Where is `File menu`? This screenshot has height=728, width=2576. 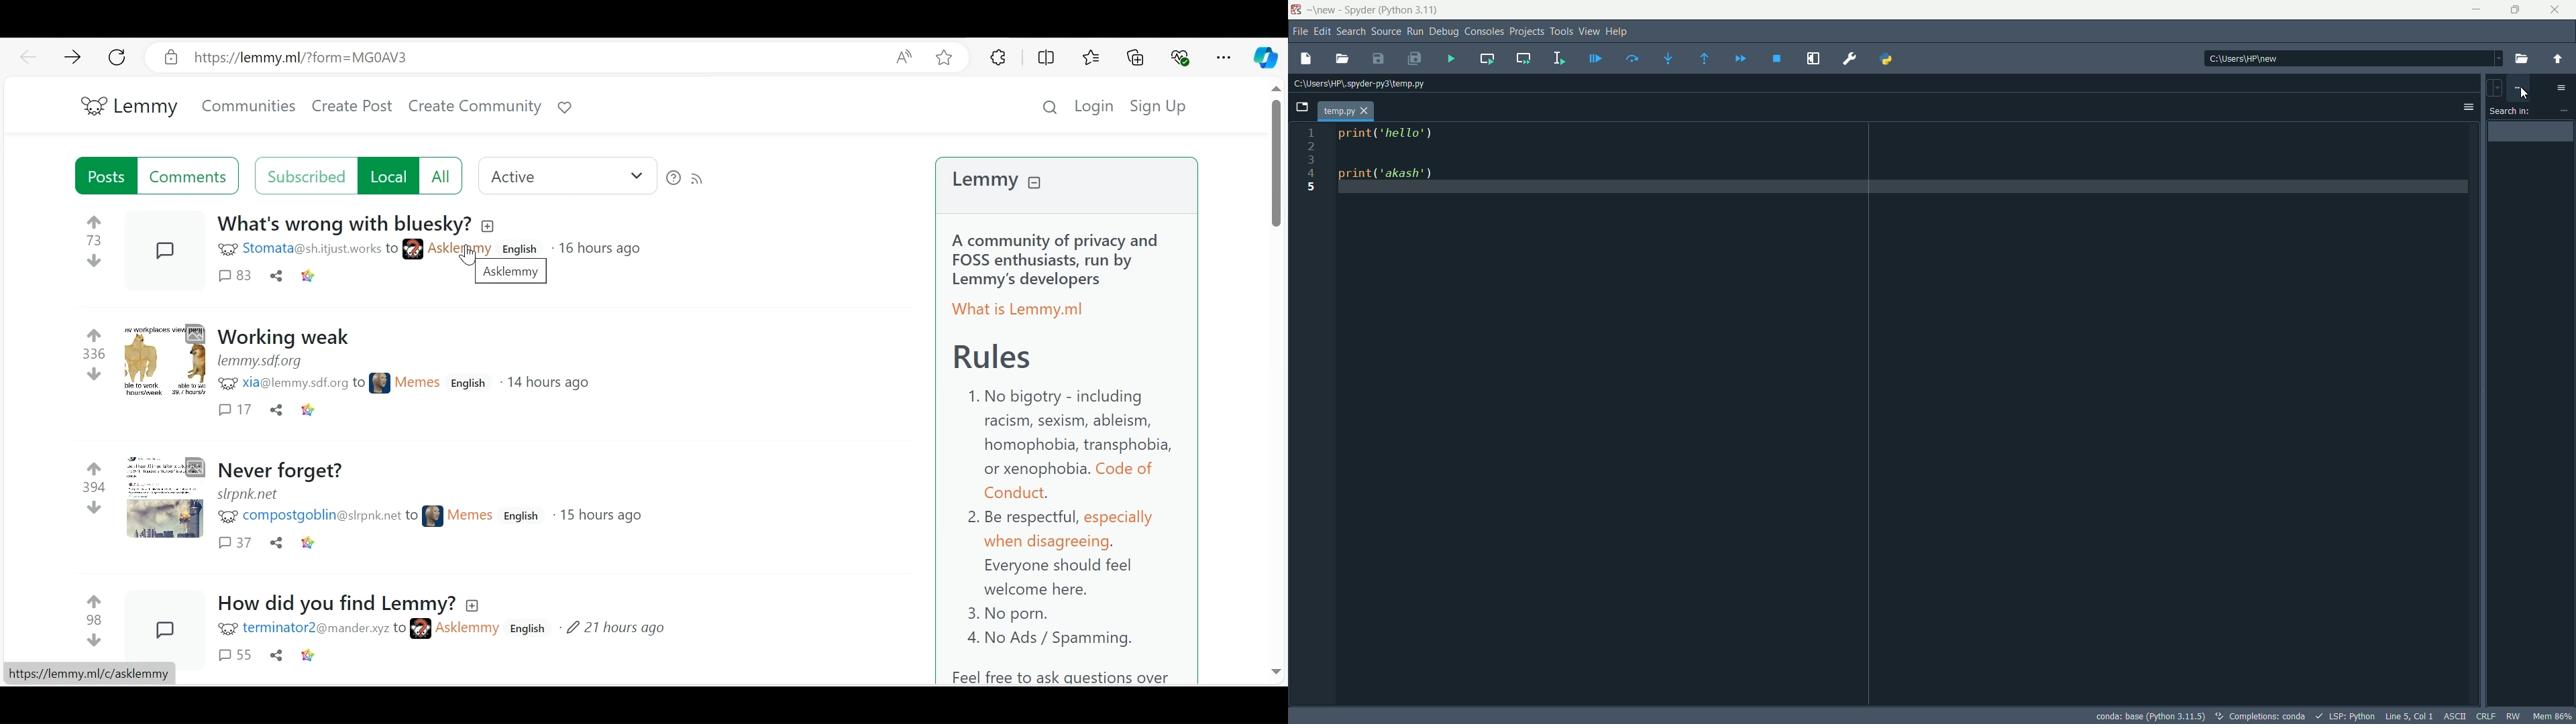
File menu is located at coordinates (1297, 29).